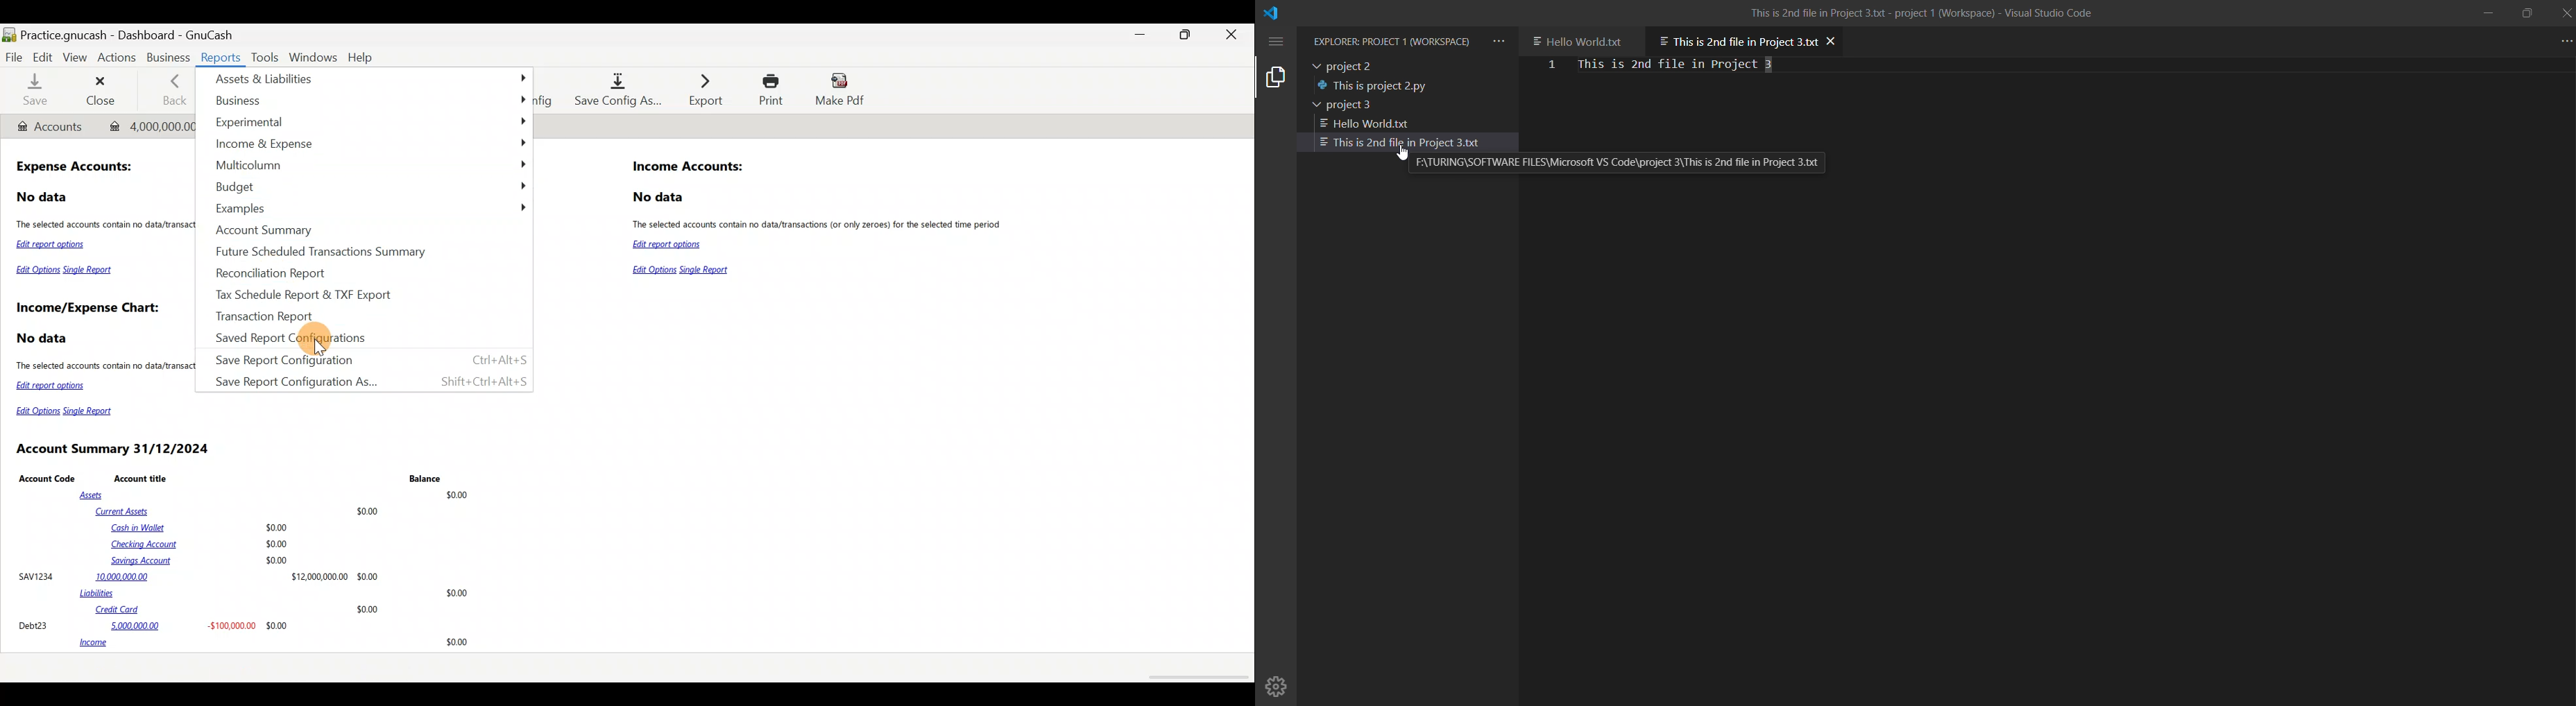  I want to click on Actions, so click(120, 61).